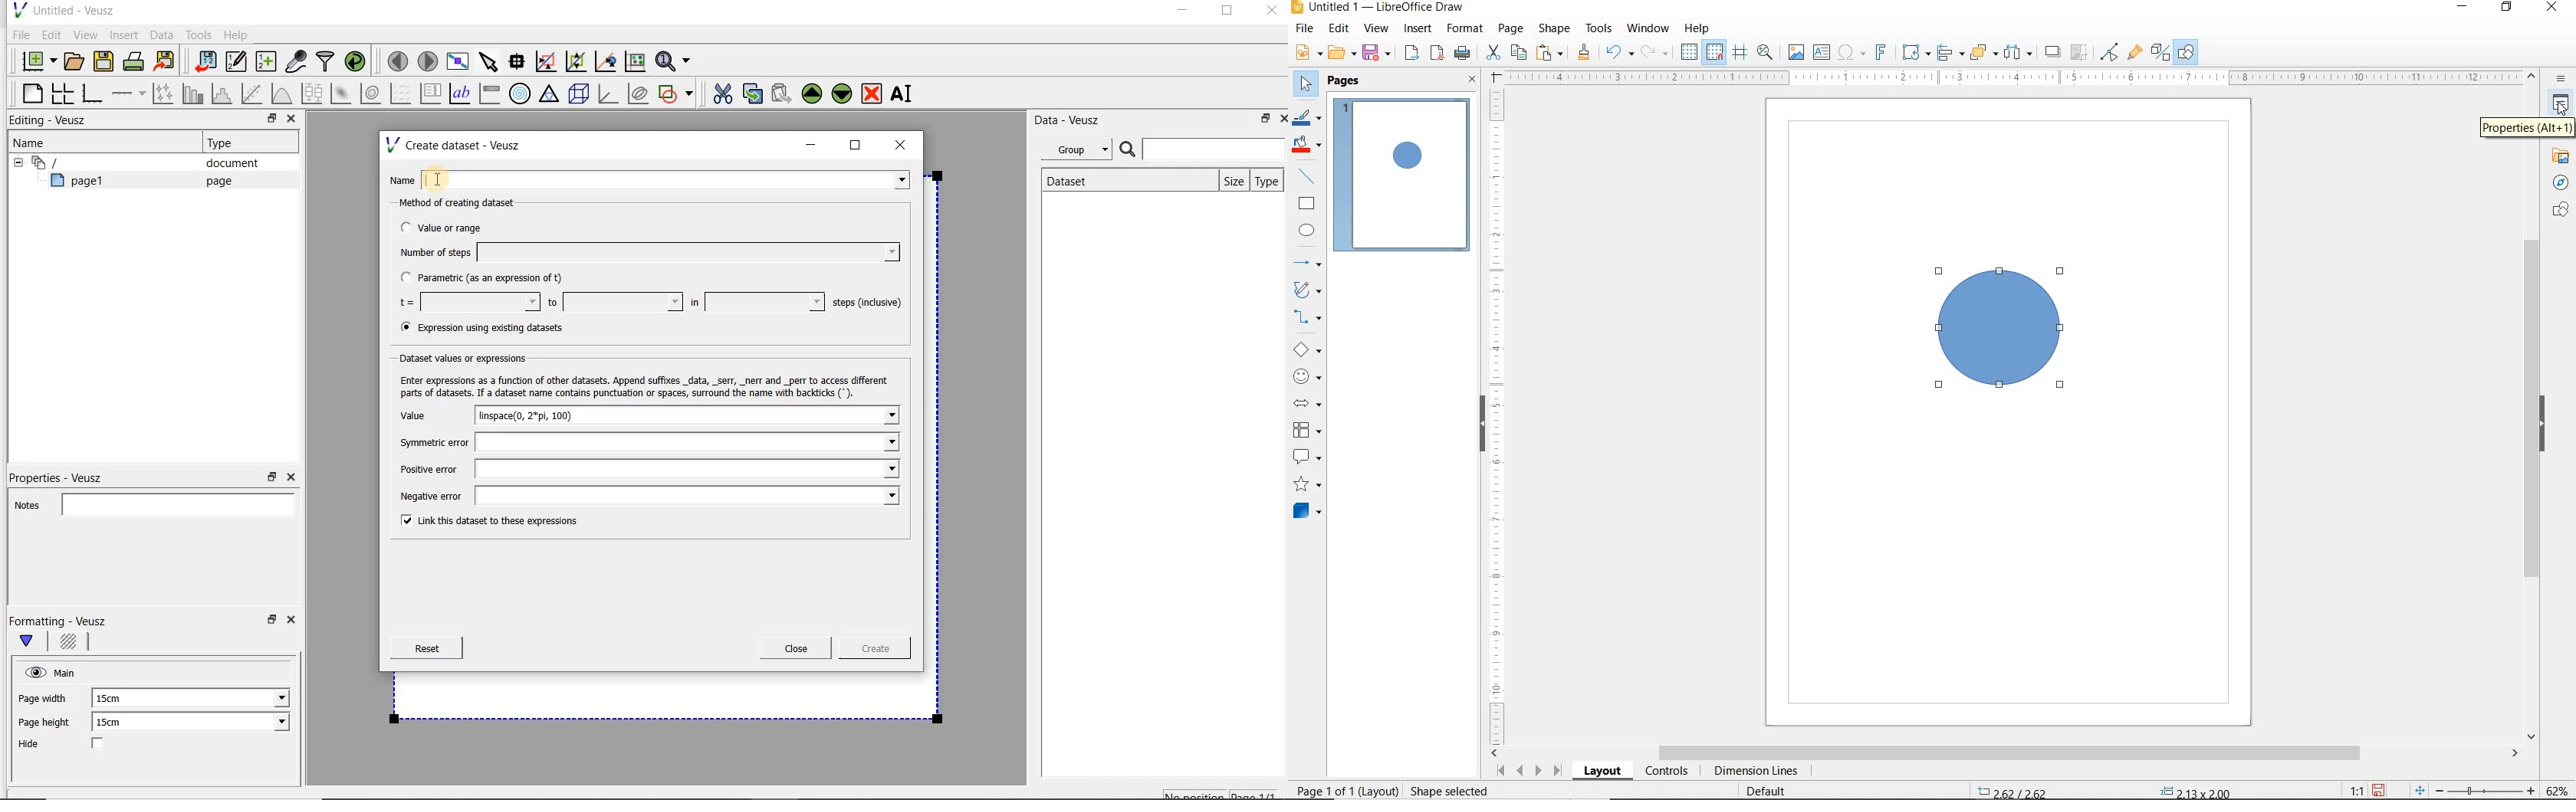 Image resolution: width=2576 pixels, height=812 pixels. I want to click on Value, so click(429, 416).